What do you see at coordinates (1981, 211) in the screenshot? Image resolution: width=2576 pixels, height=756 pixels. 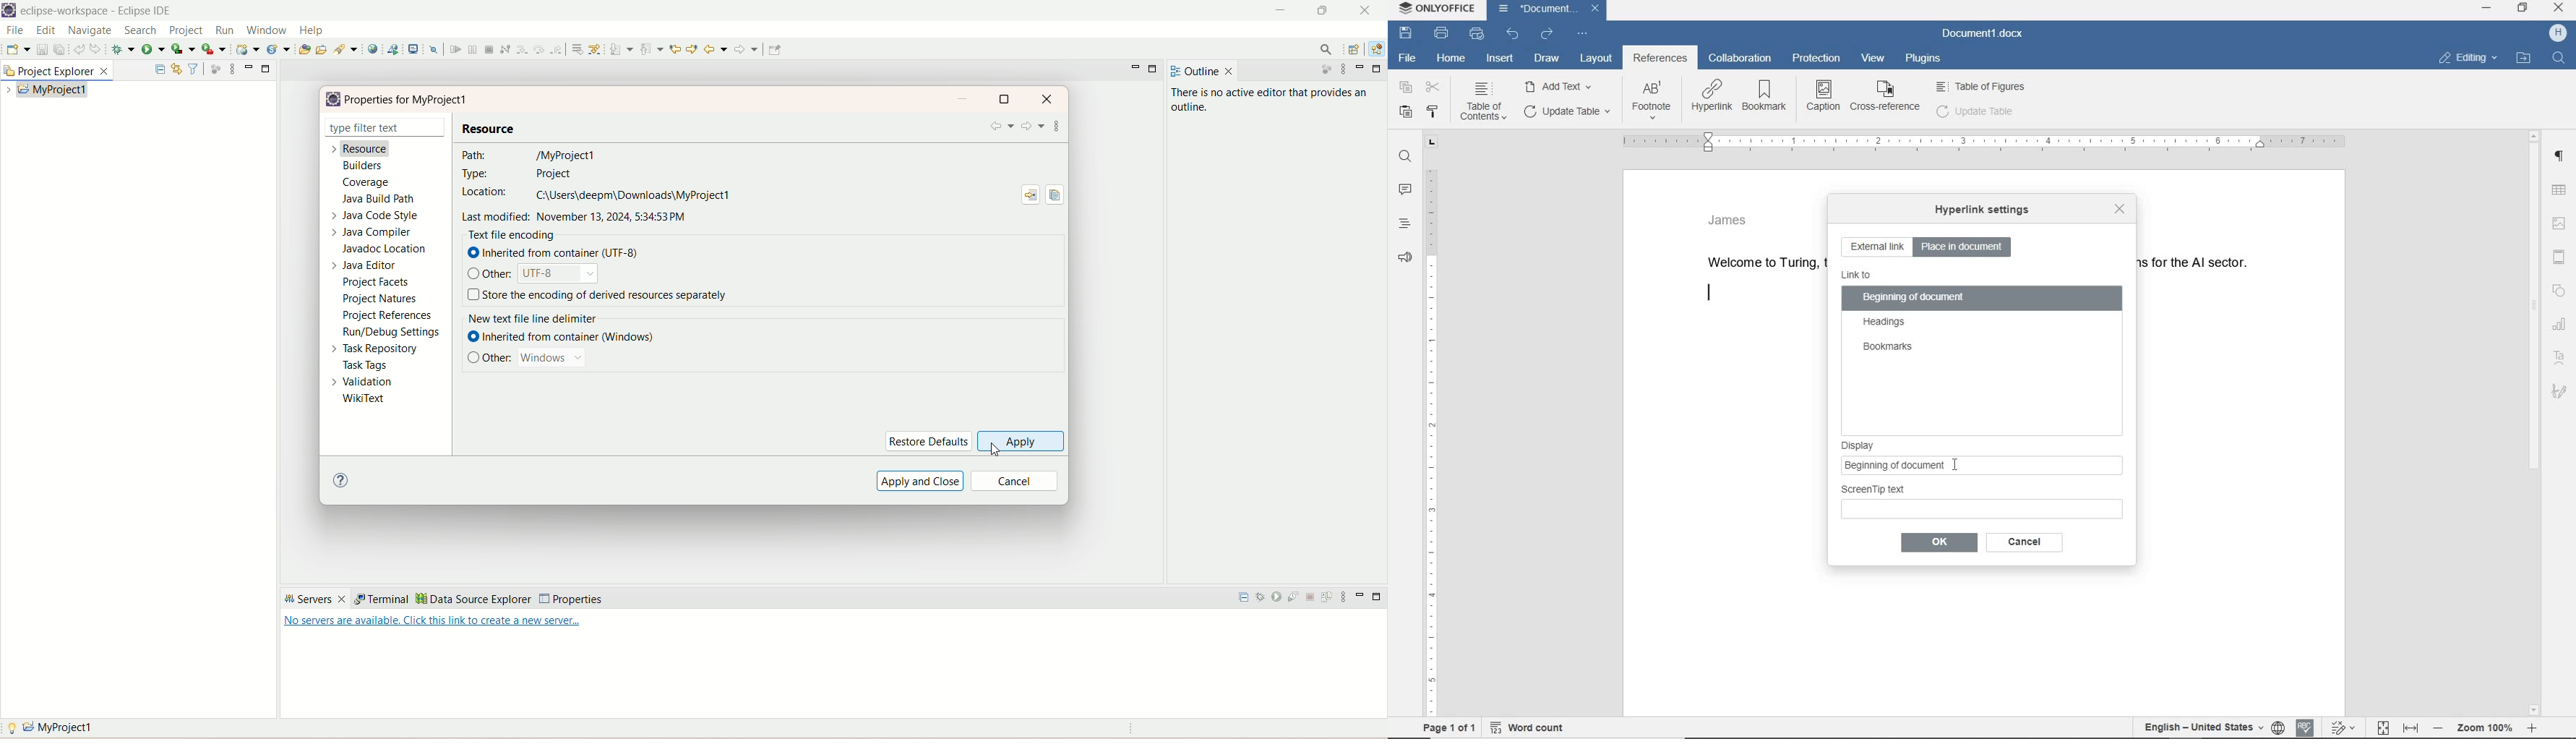 I see `hyperlink settings` at bounding box center [1981, 211].